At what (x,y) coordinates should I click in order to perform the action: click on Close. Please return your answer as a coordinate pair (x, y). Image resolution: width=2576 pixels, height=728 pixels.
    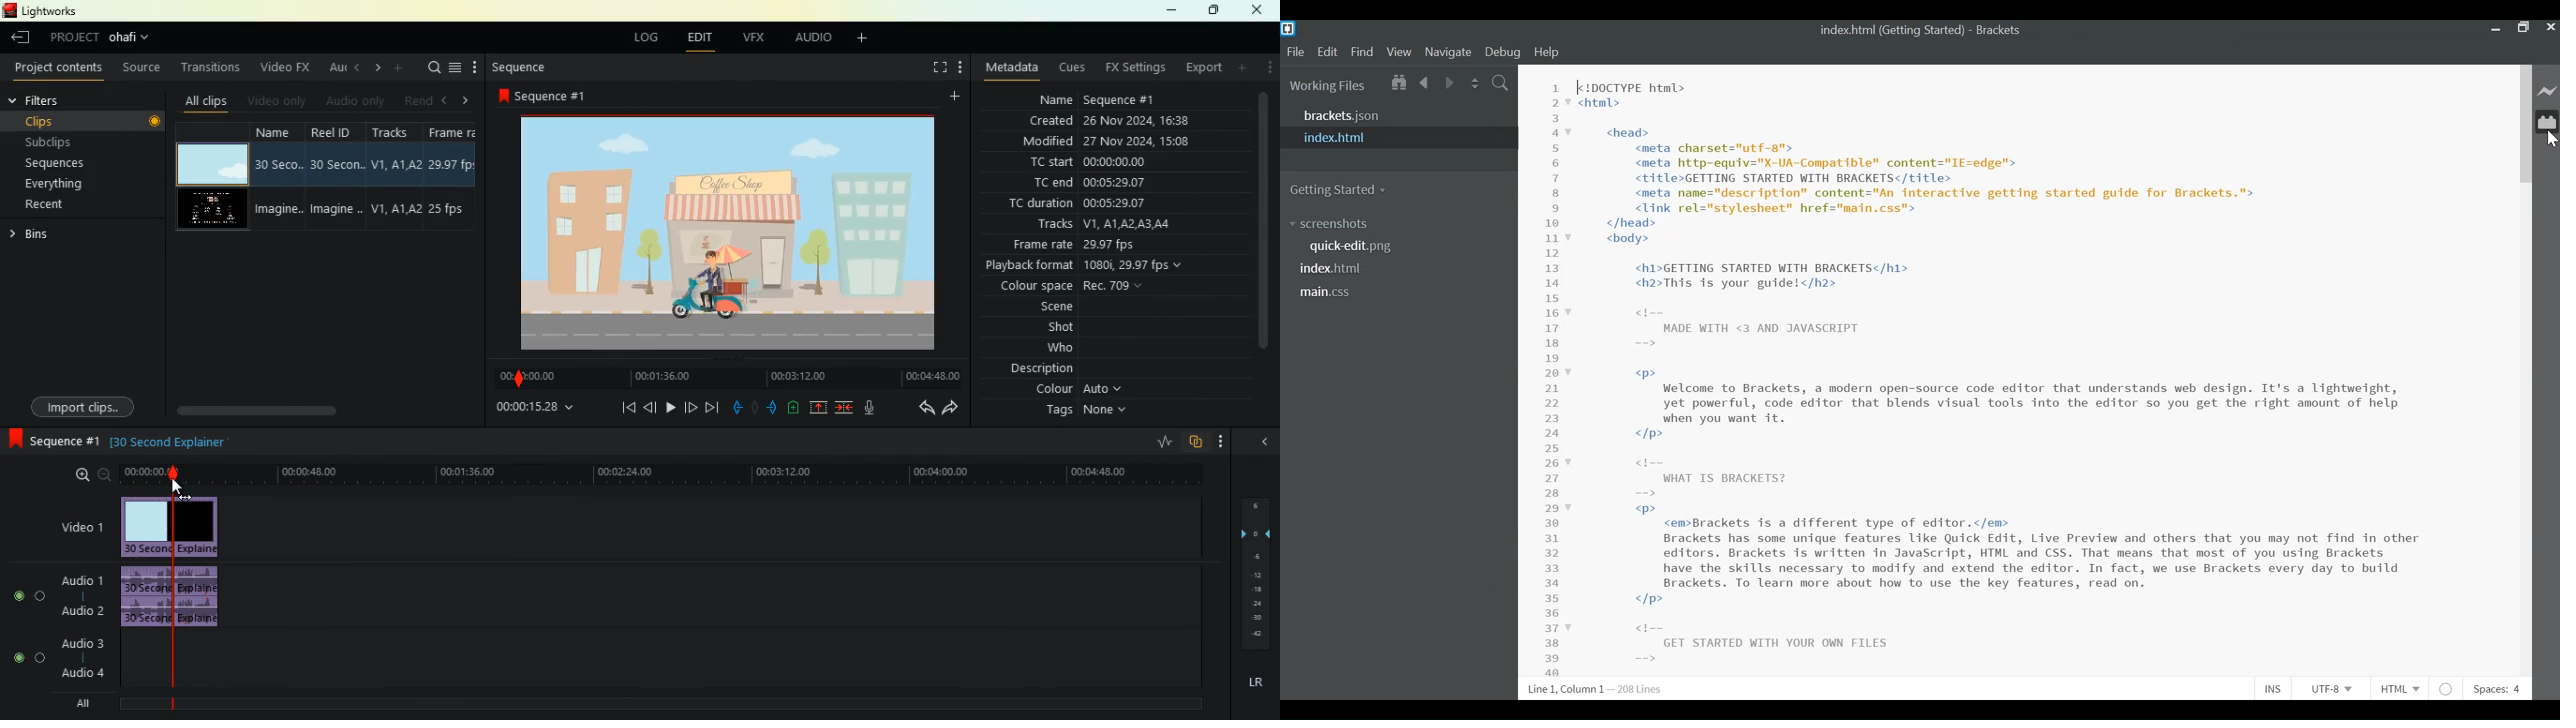
    Looking at the image, I should click on (2551, 29).